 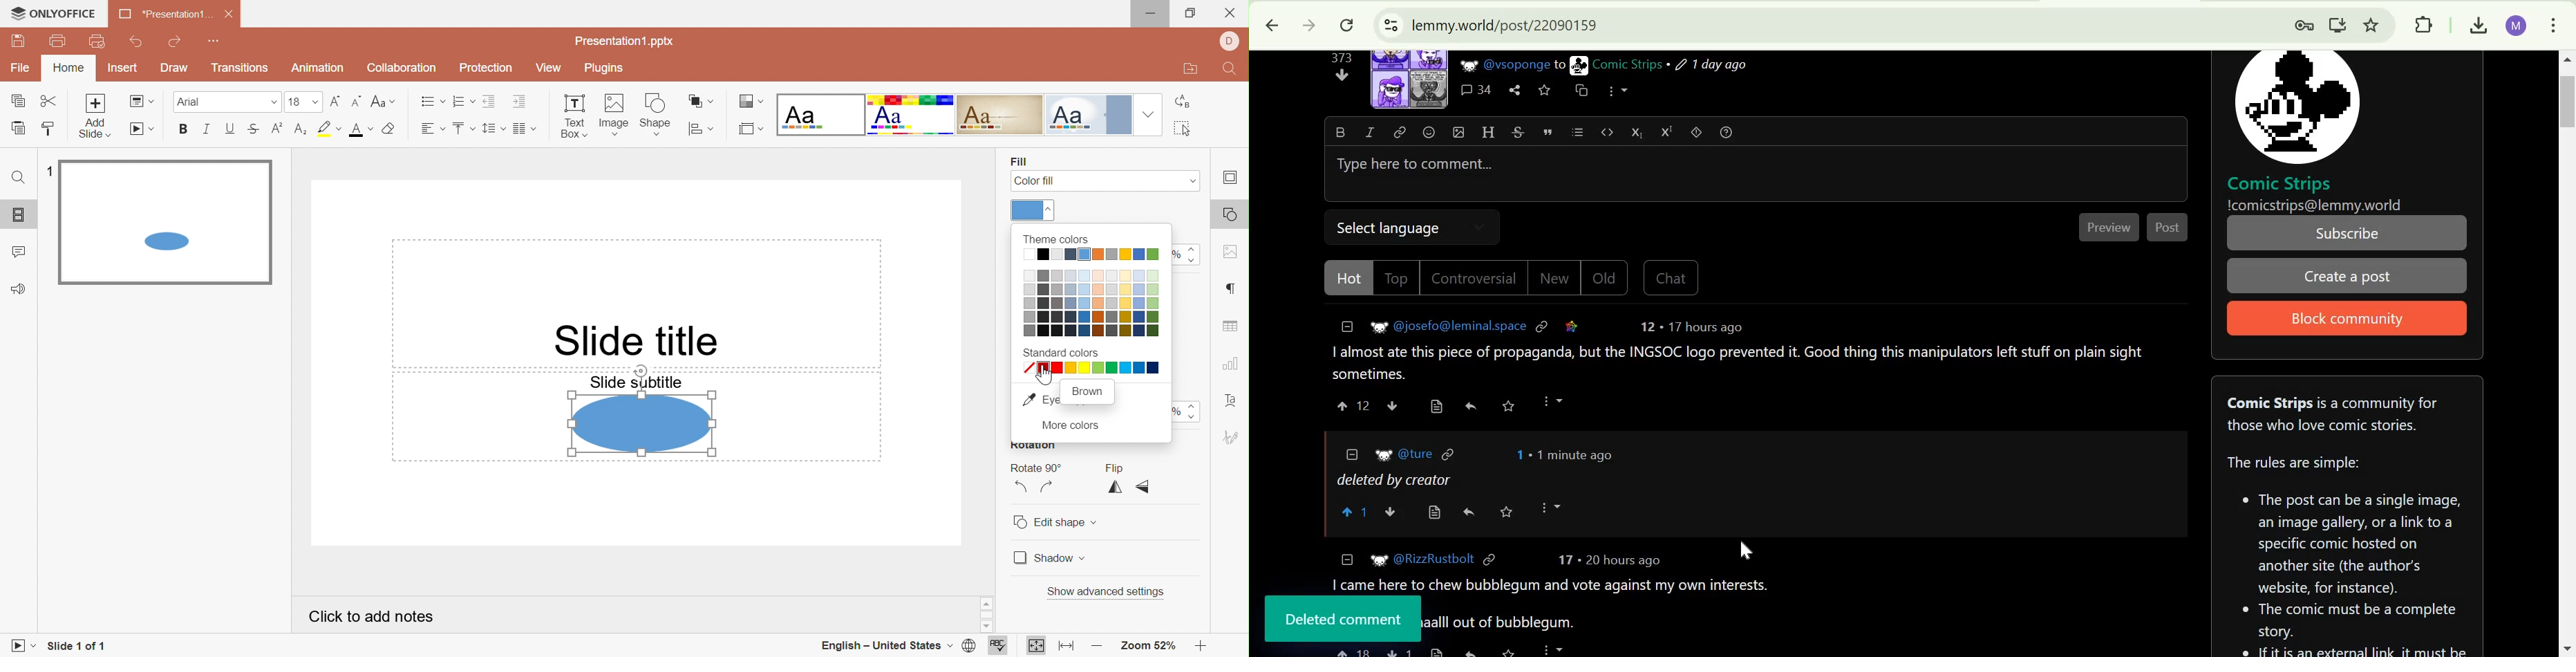 I want to click on reply, so click(x=1470, y=405).